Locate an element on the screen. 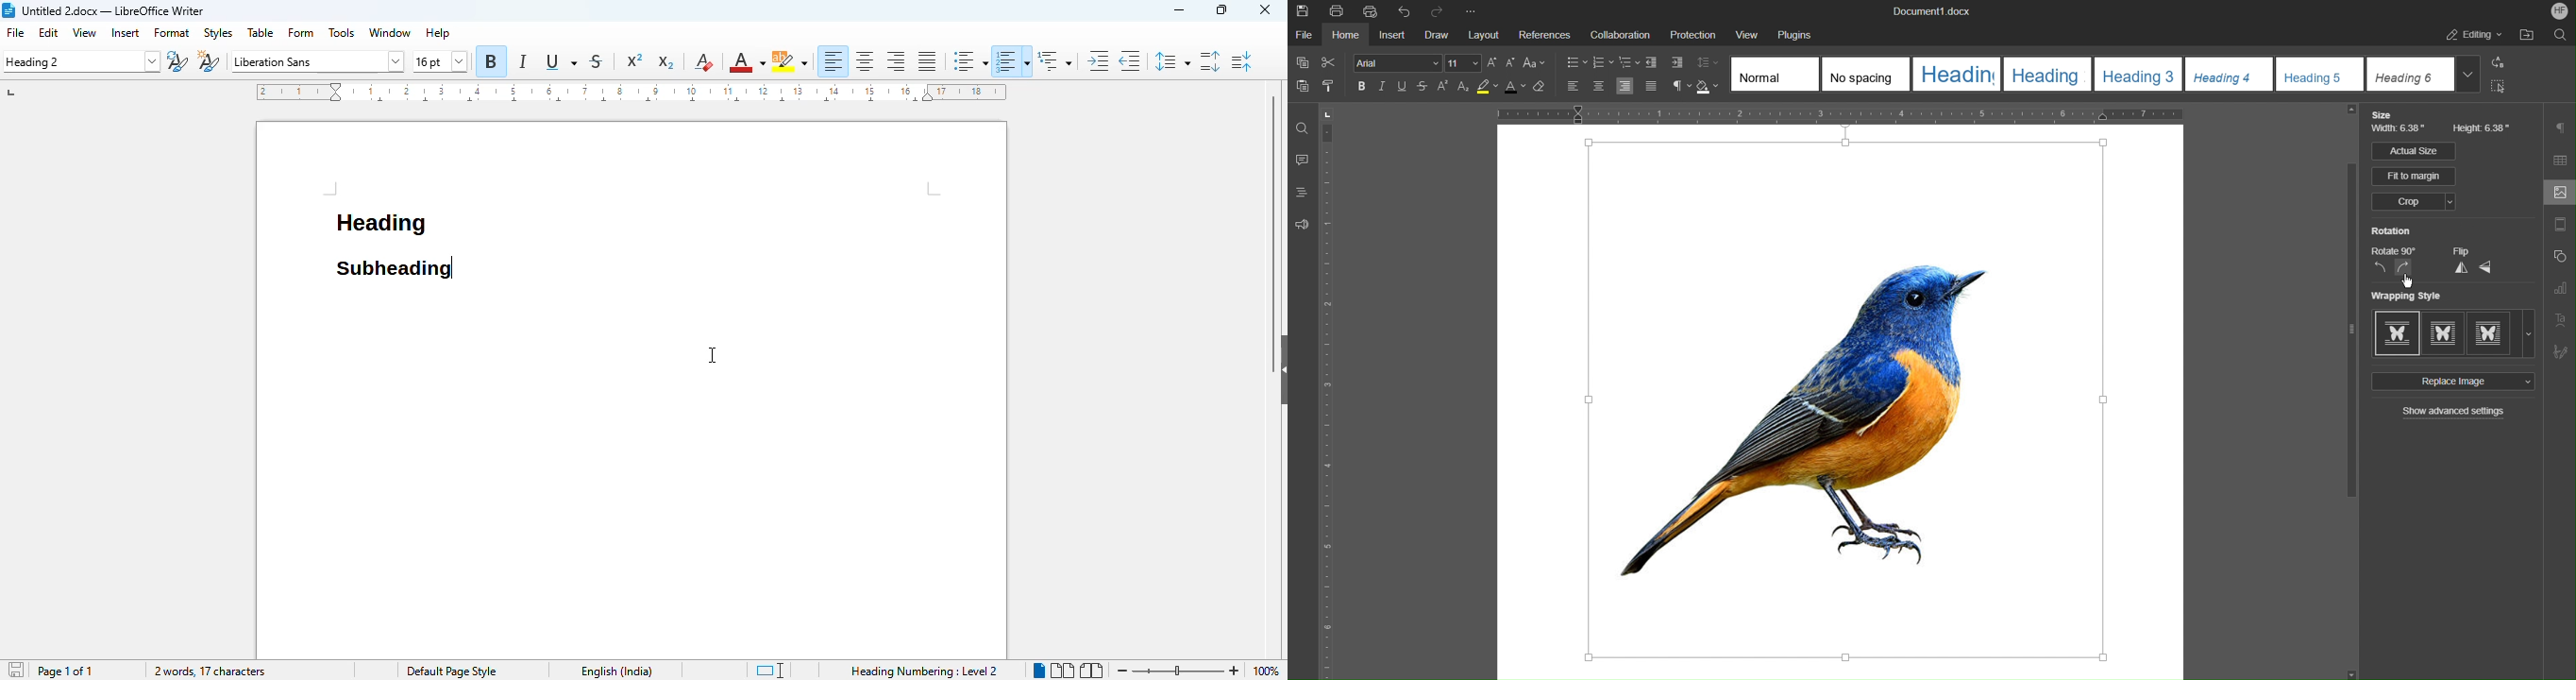 The width and height of the screenshot is (2576, 700). file is located at coordinates (14, 33).